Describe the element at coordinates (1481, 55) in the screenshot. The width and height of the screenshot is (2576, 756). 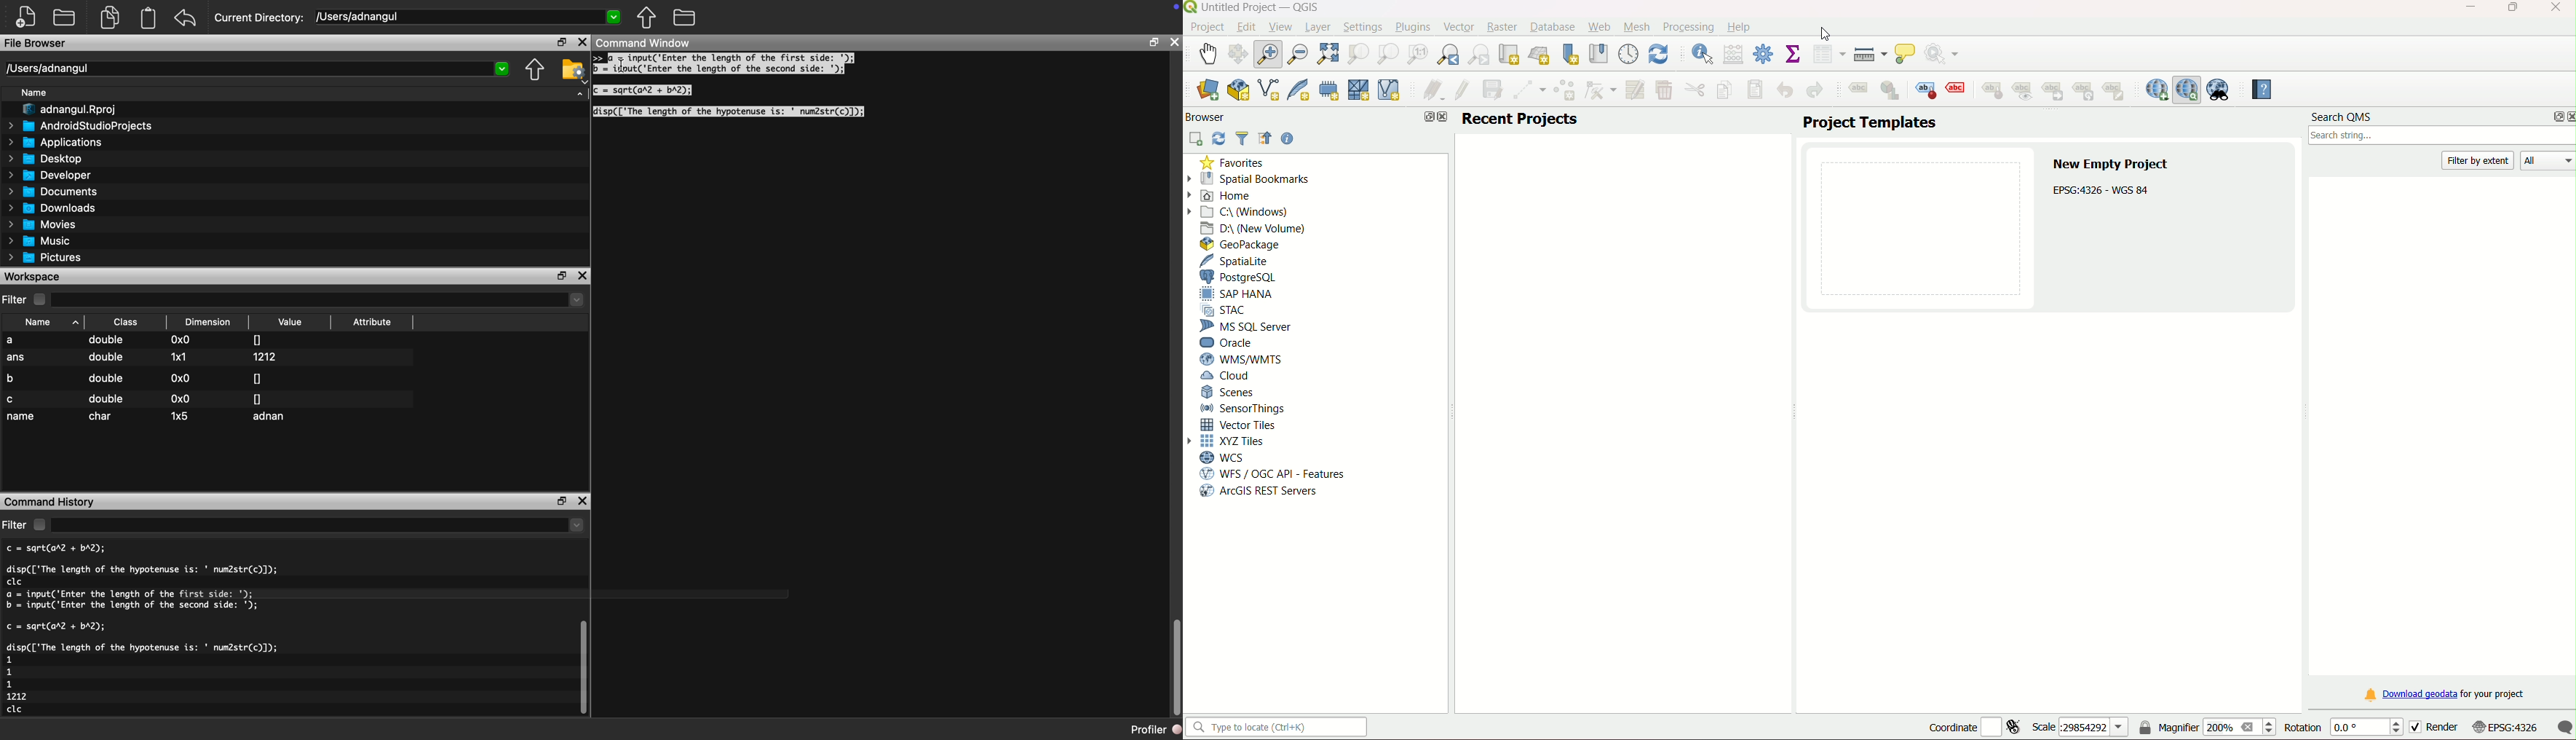
I see `zoom next` at that location.